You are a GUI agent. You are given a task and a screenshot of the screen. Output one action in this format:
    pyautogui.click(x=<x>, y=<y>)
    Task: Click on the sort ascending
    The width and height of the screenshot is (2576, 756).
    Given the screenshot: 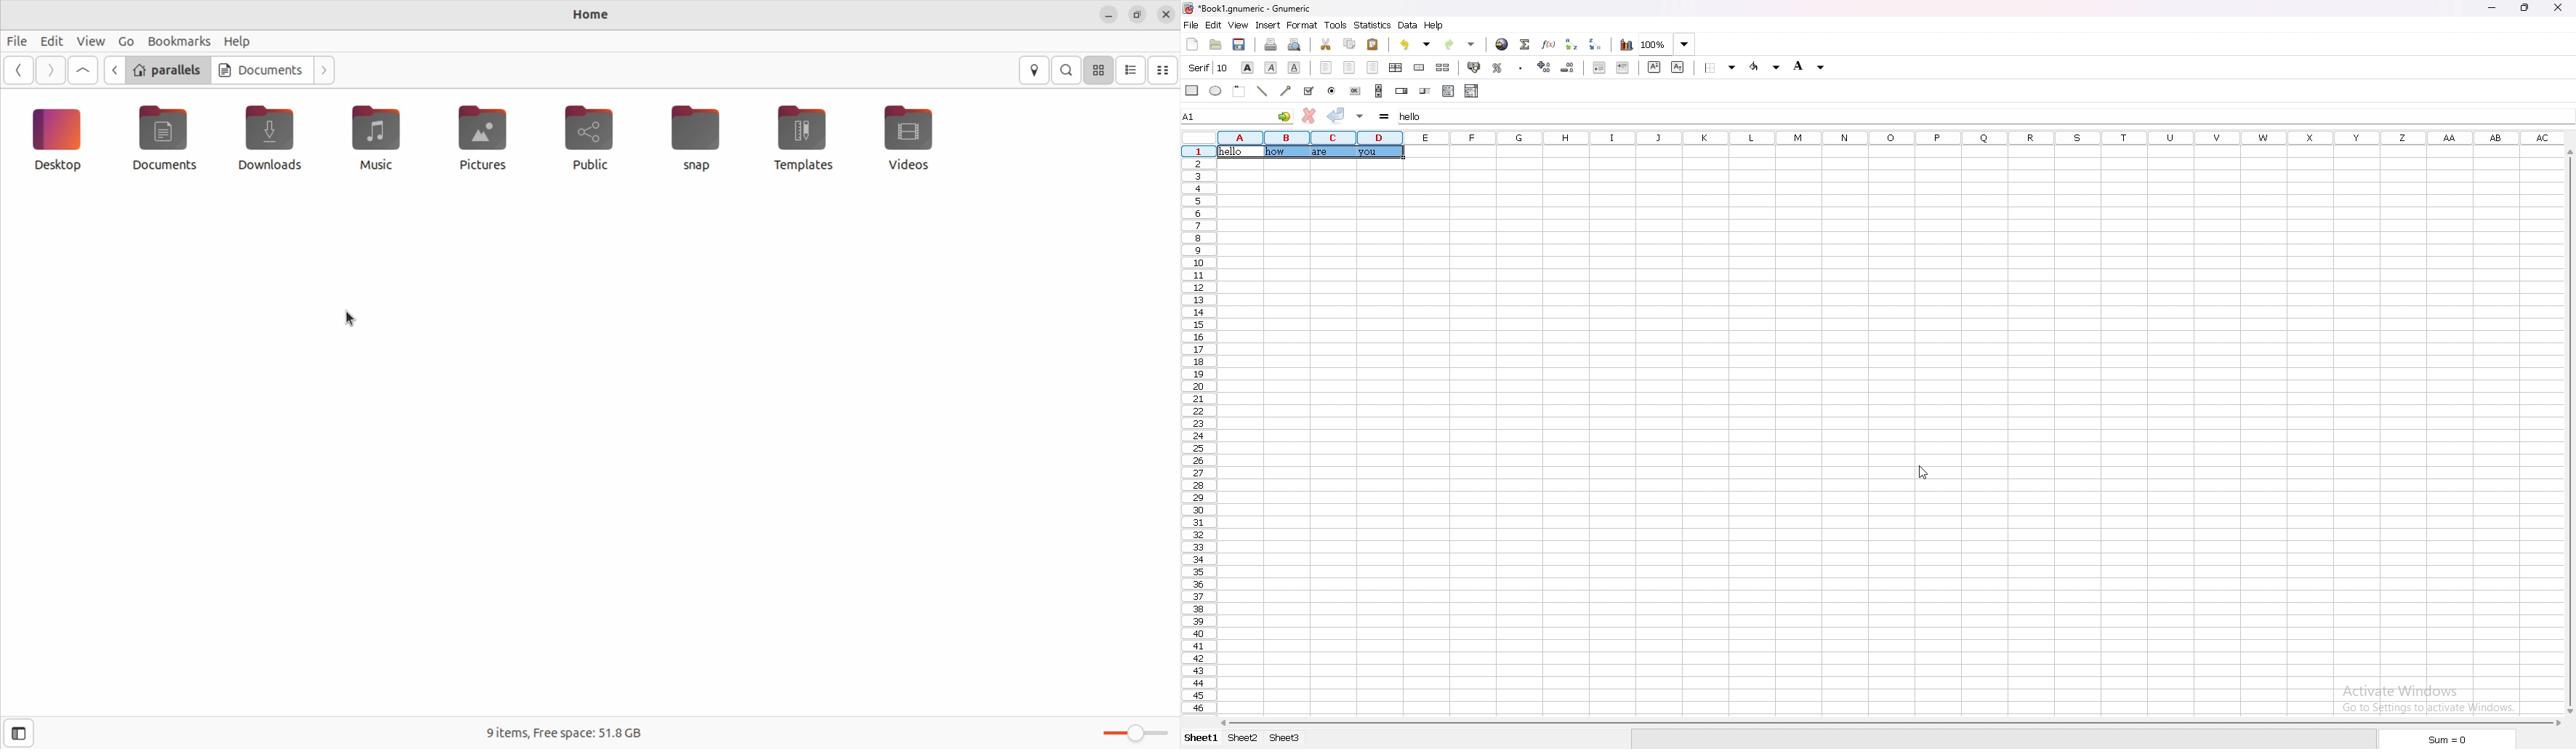 What is the action you would take?
    pyautogui.click(x=1573, y=43)
    